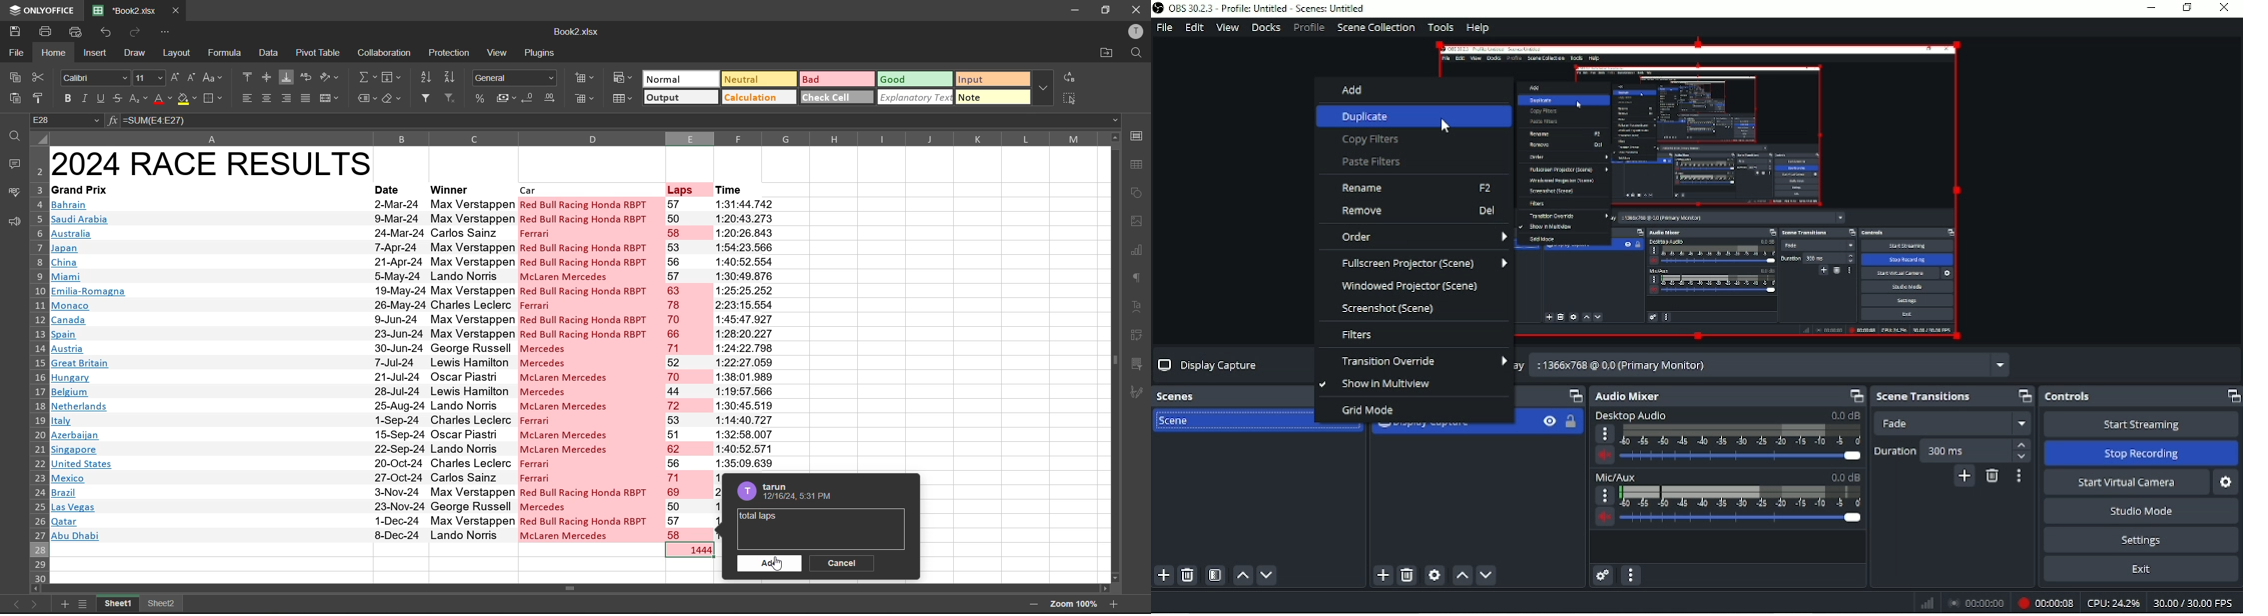 This screenshot has height=616, width=2268. I want to click on customize quick access toolbar, so click(168, 32).